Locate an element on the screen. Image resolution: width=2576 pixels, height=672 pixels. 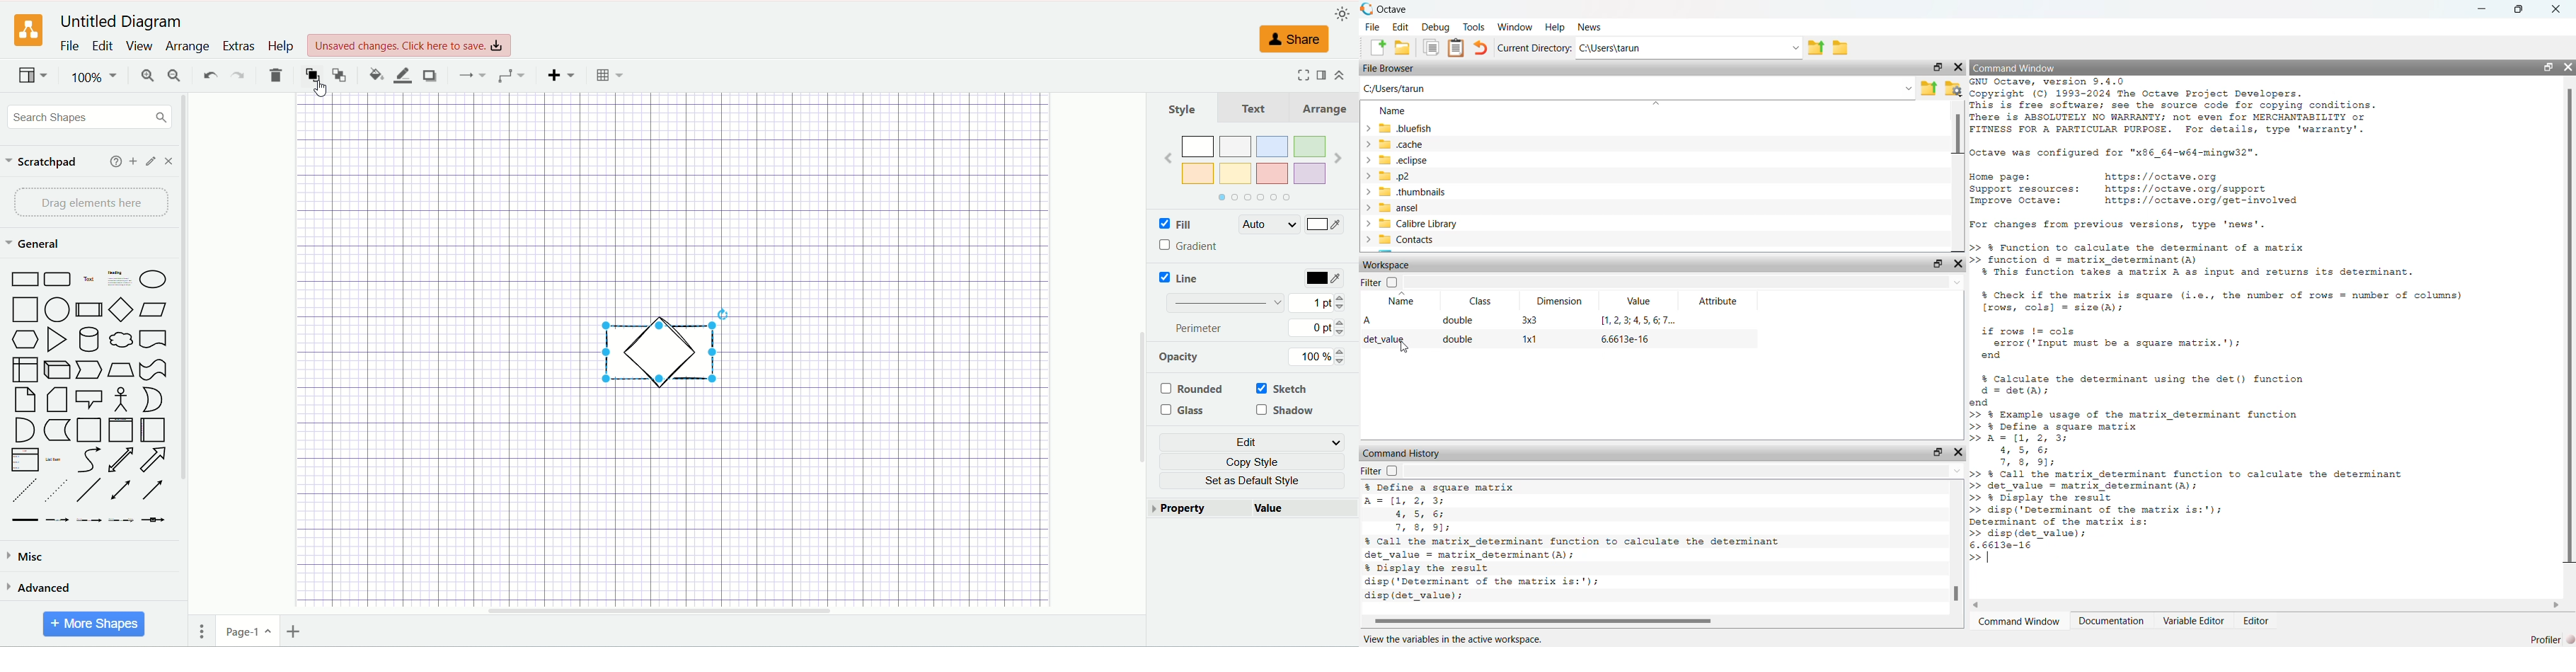
undo is located at coordinates (209, 76).